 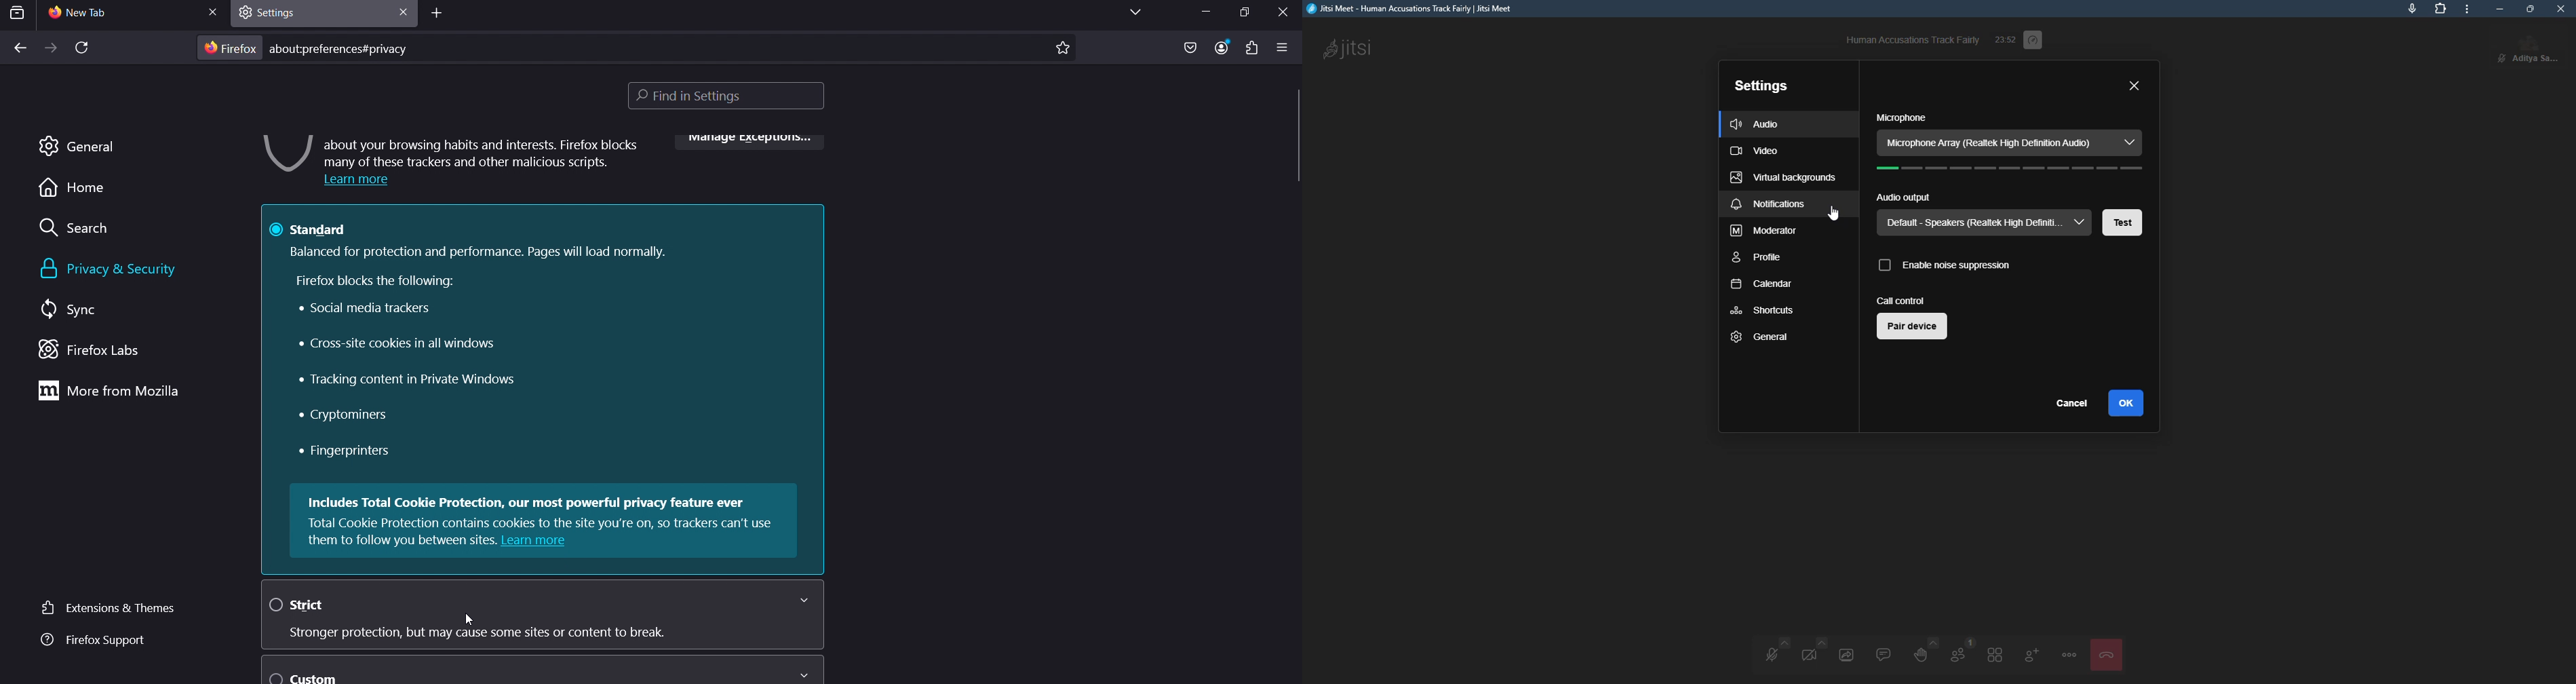 I want to click on audio output, so click(x=1904, y=199).